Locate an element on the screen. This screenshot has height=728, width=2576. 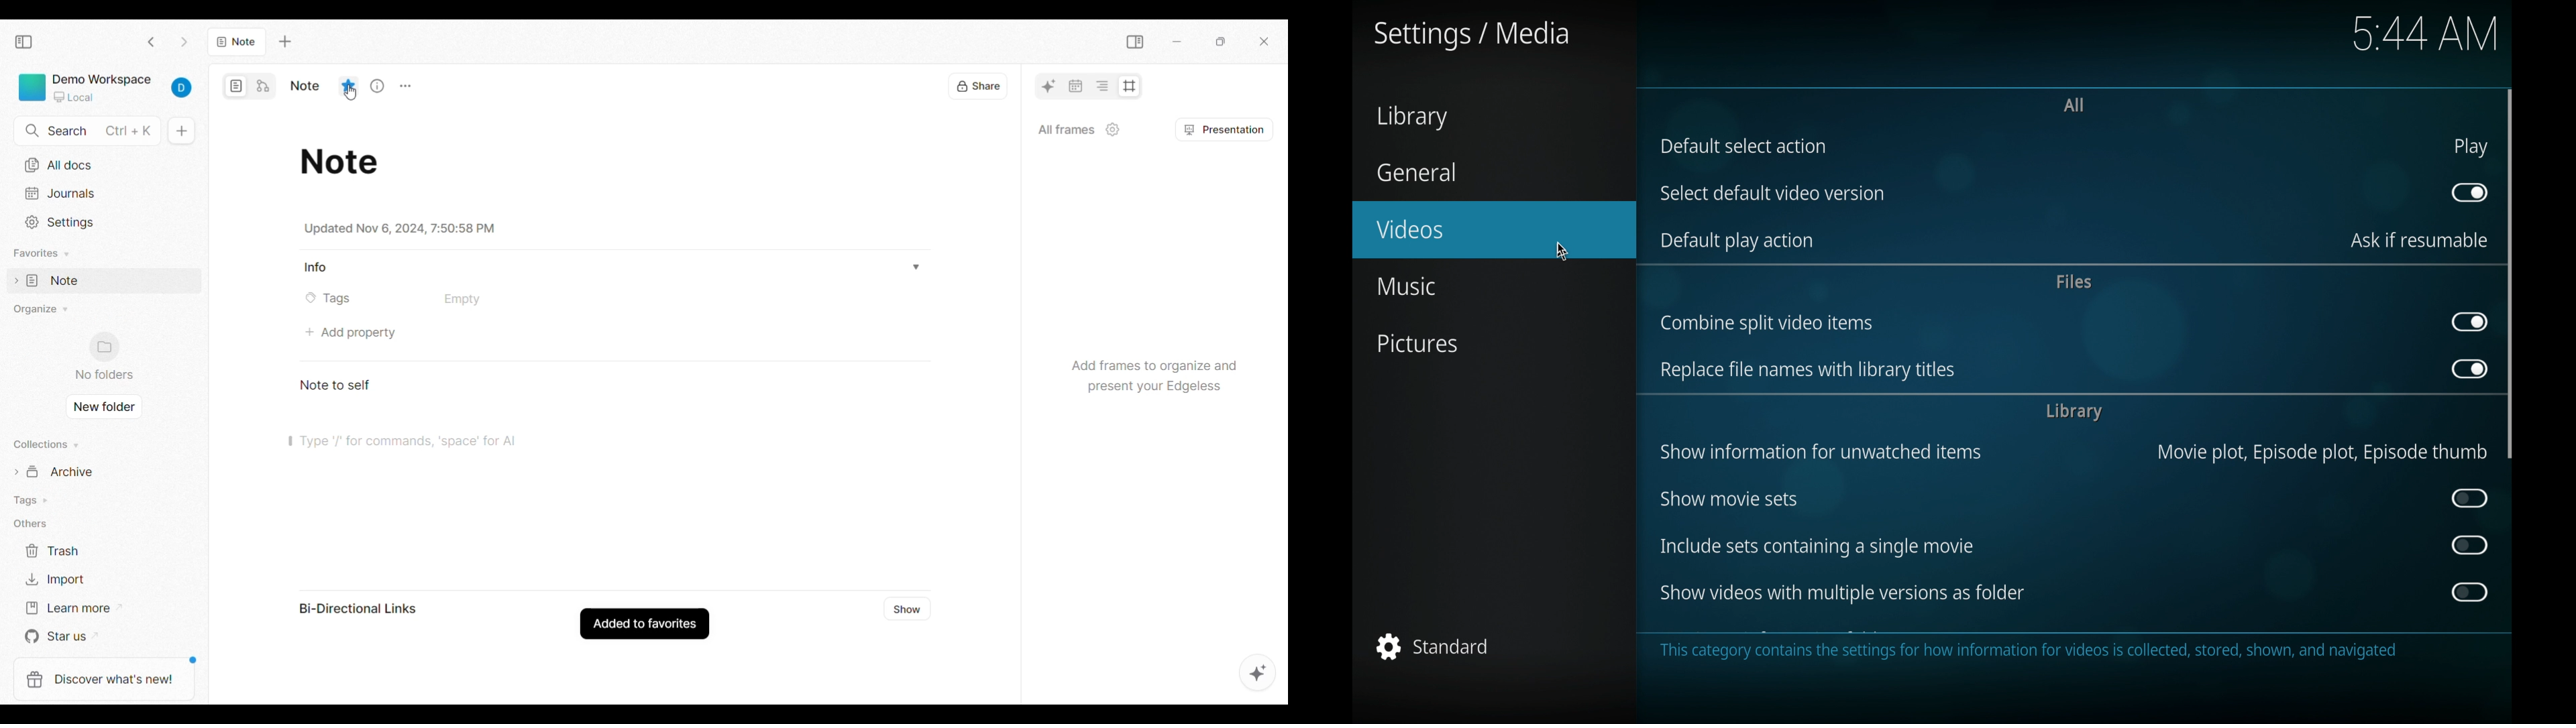
toggle  button is located at coordinates (2469, 192).